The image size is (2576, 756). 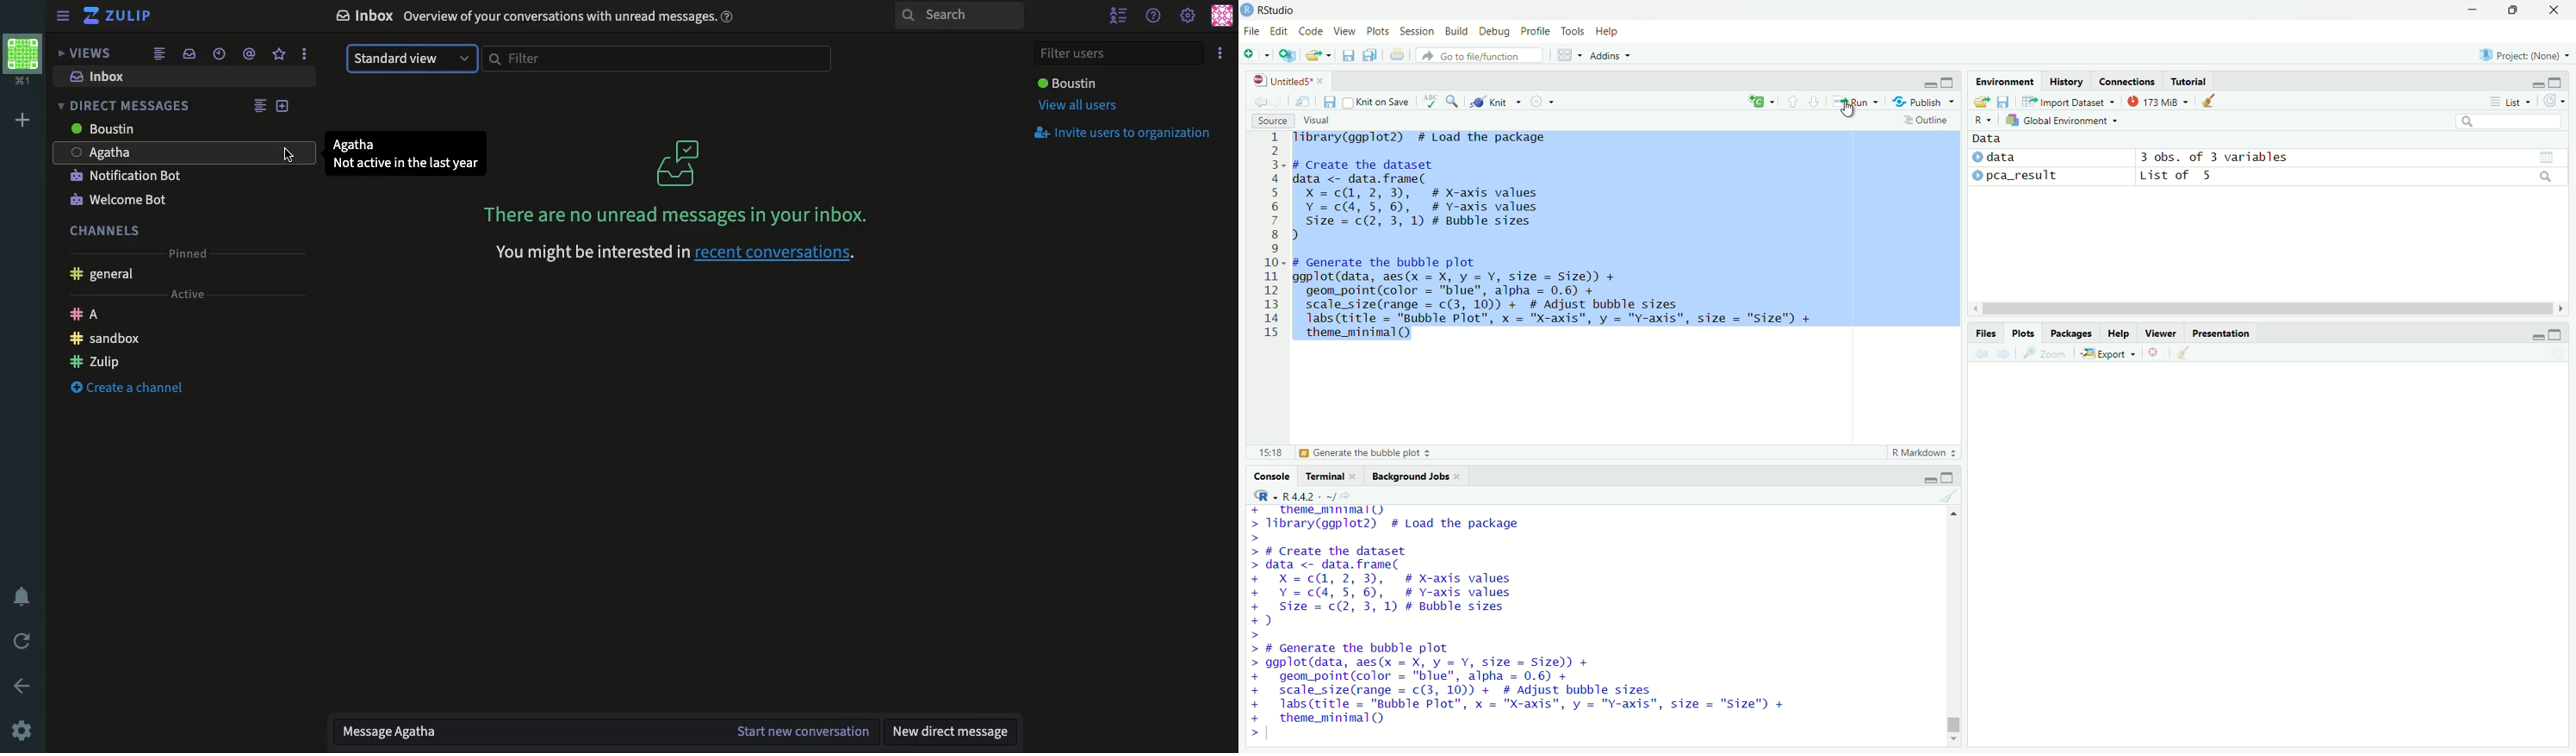 I want to click on new project, so click(x=1287, y=55).